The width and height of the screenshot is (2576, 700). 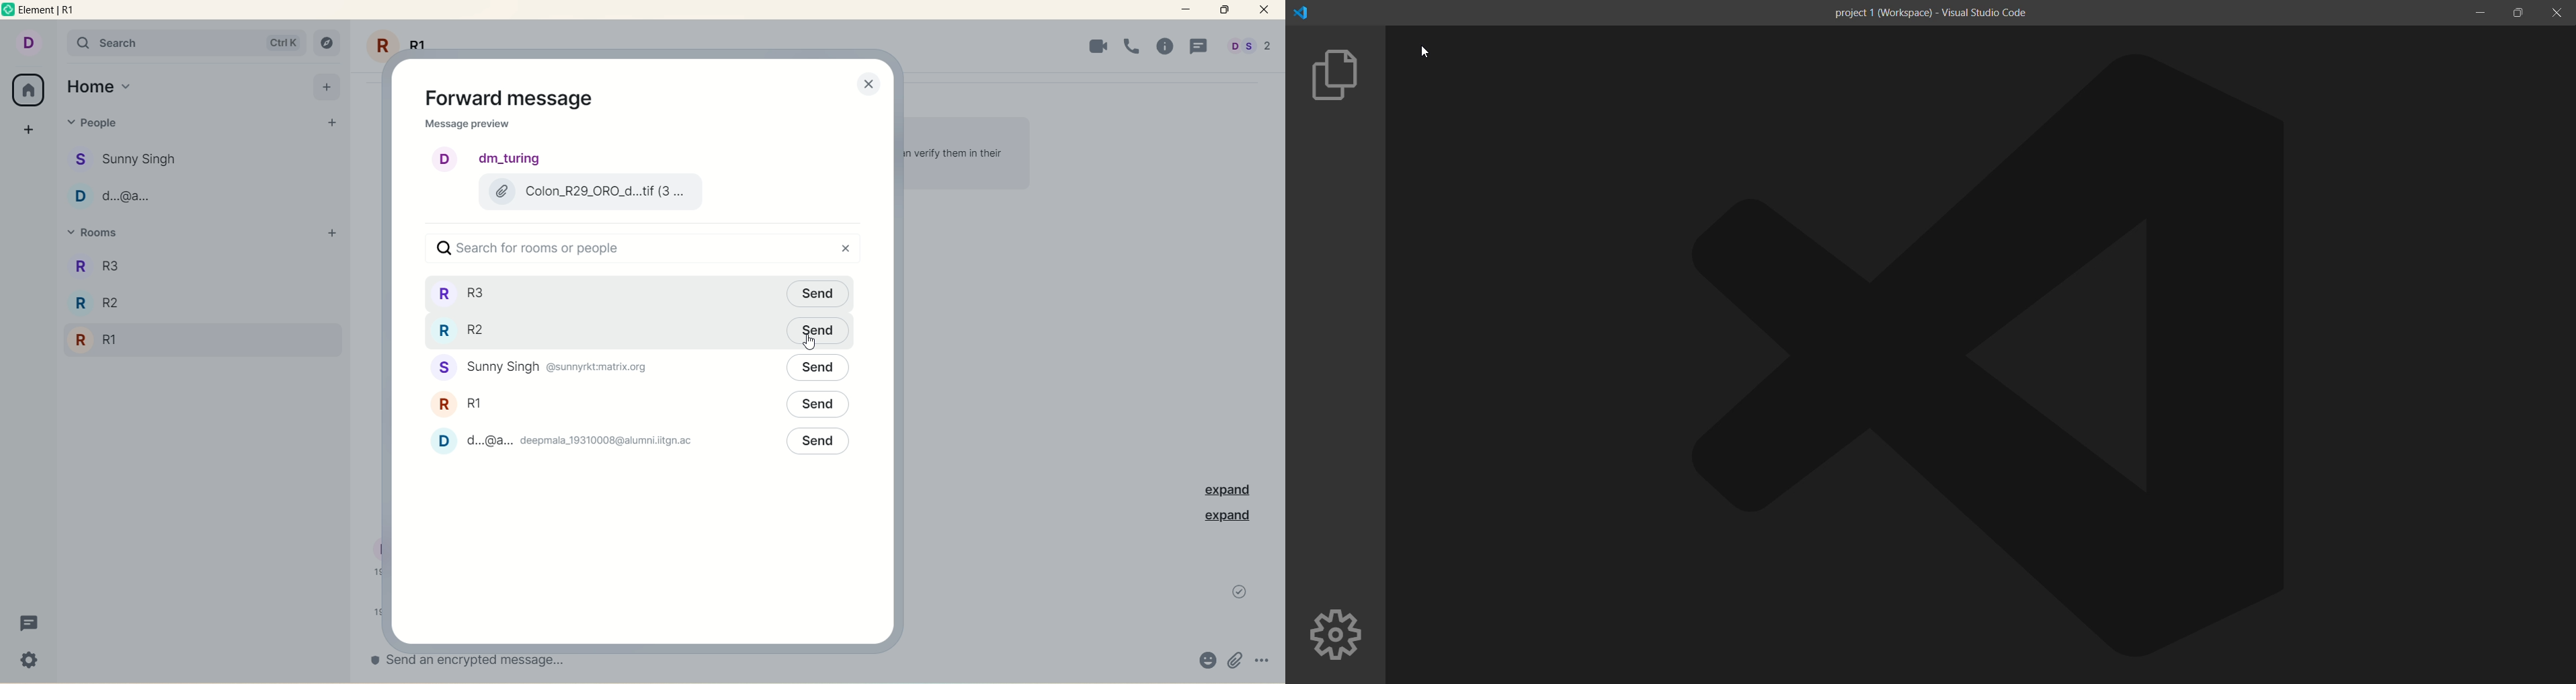 I want to click on people, so click(x=545, y=368).